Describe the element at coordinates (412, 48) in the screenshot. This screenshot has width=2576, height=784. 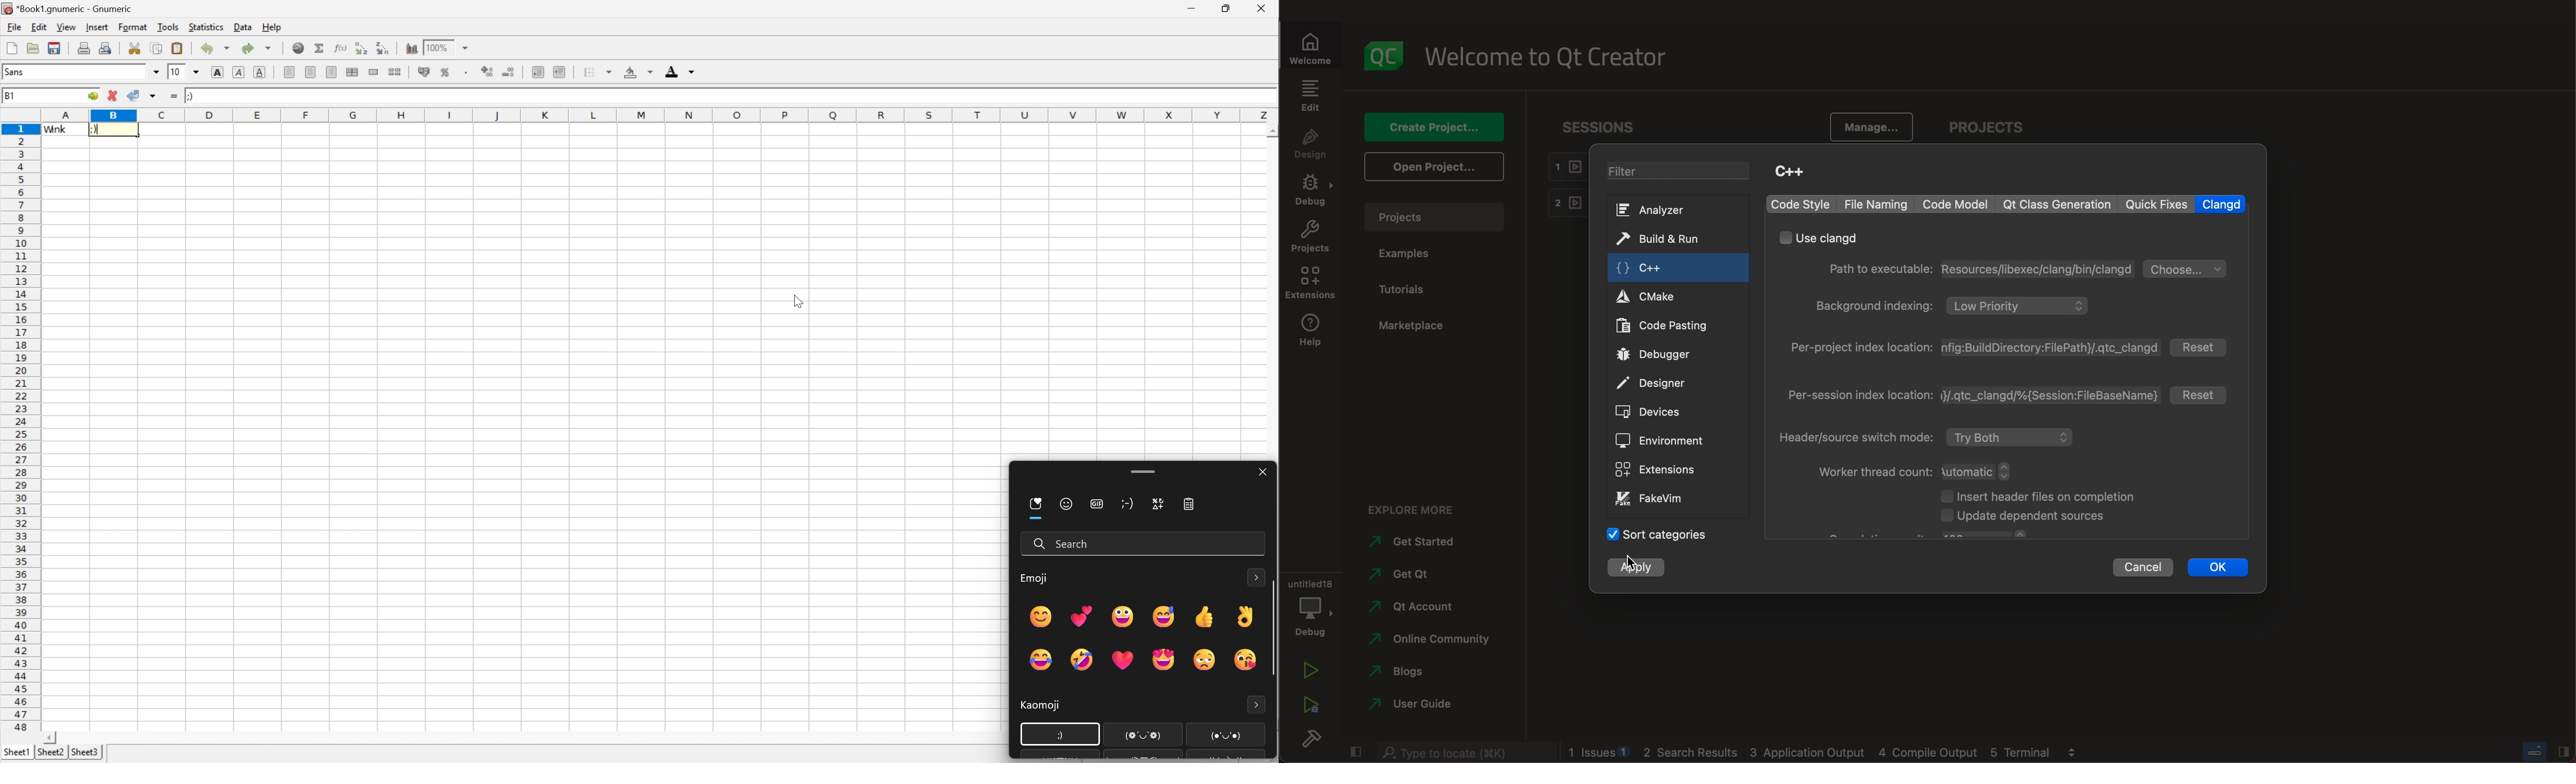
I see `insert chart` at that location.